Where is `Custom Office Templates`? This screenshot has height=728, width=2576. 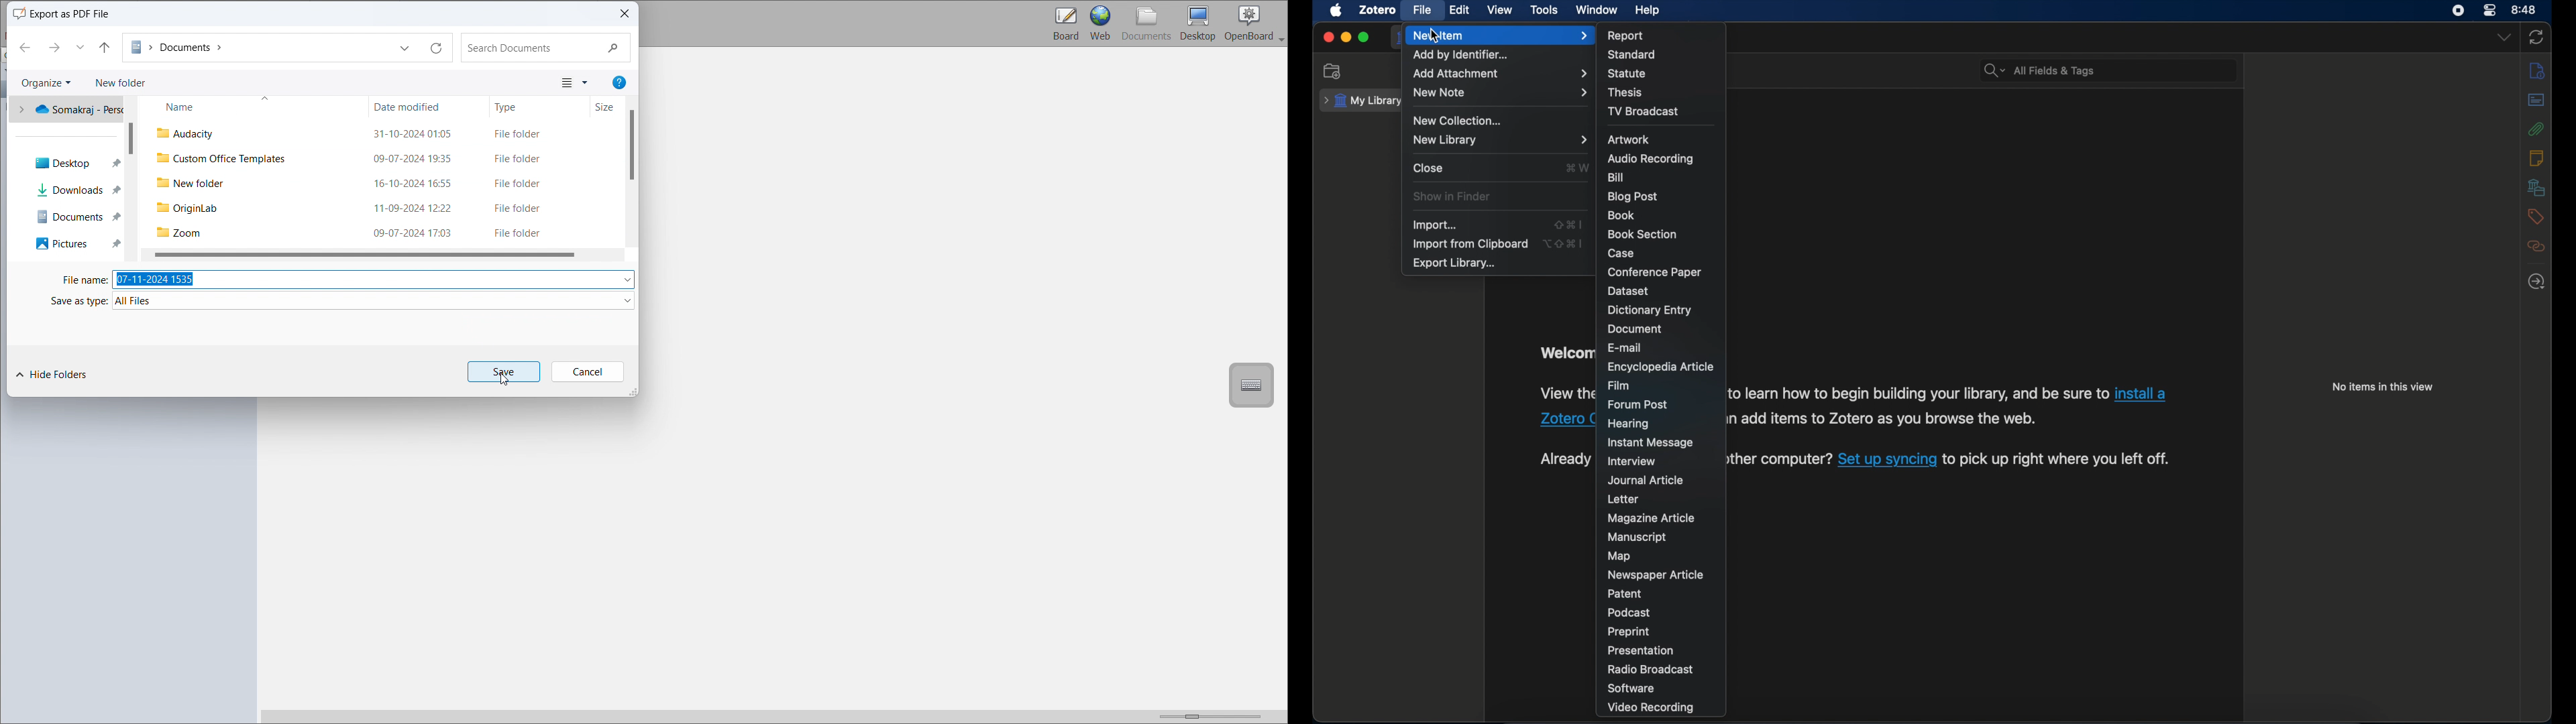 Custom Office Templates is located at coordinates (225, 160).